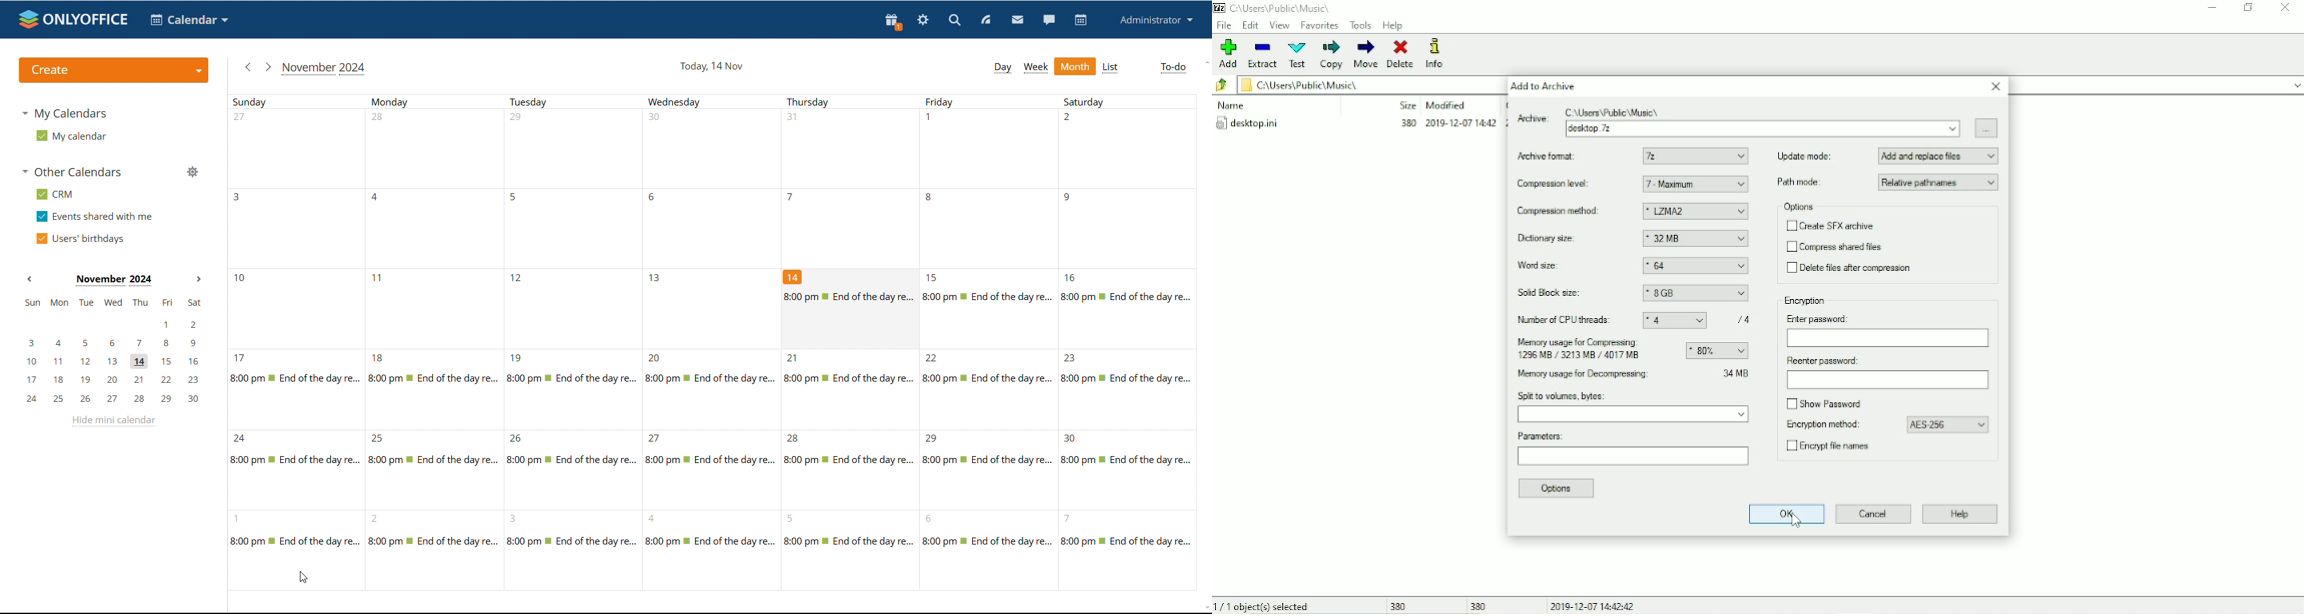  I want to click on 24, 25, 26, 27, 28, 29, 30 , so click(116, 399).